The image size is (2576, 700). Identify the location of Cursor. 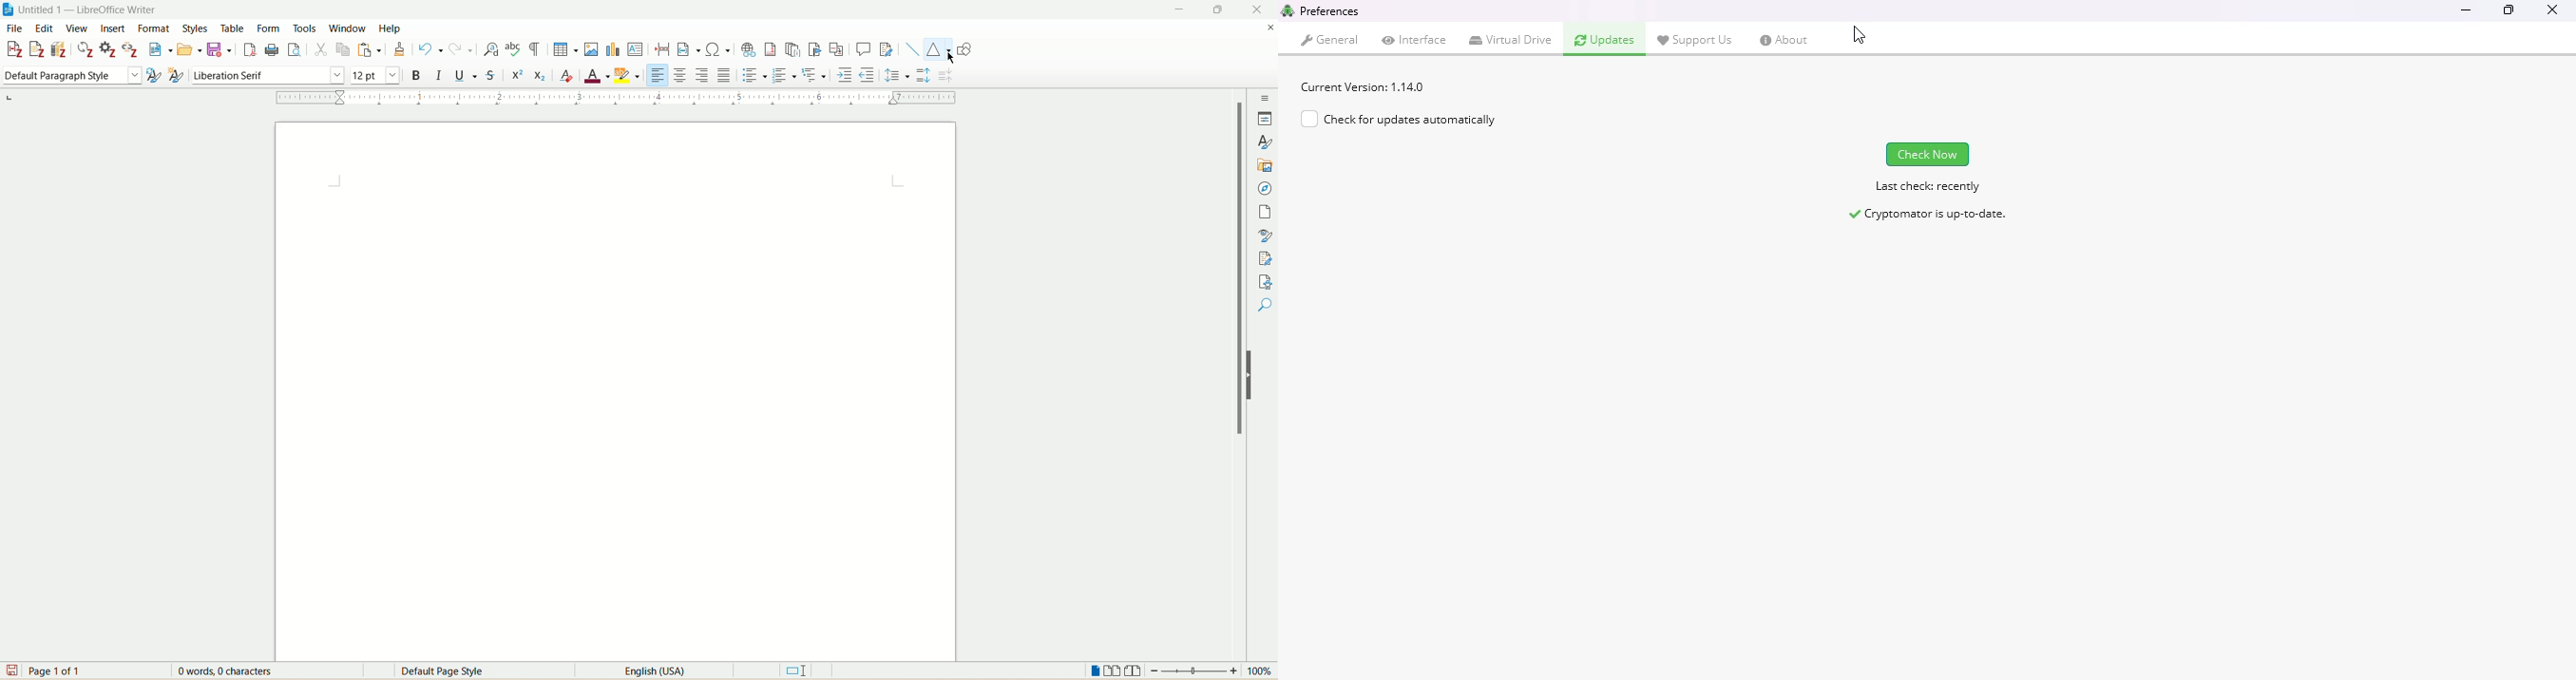
(948, 60).